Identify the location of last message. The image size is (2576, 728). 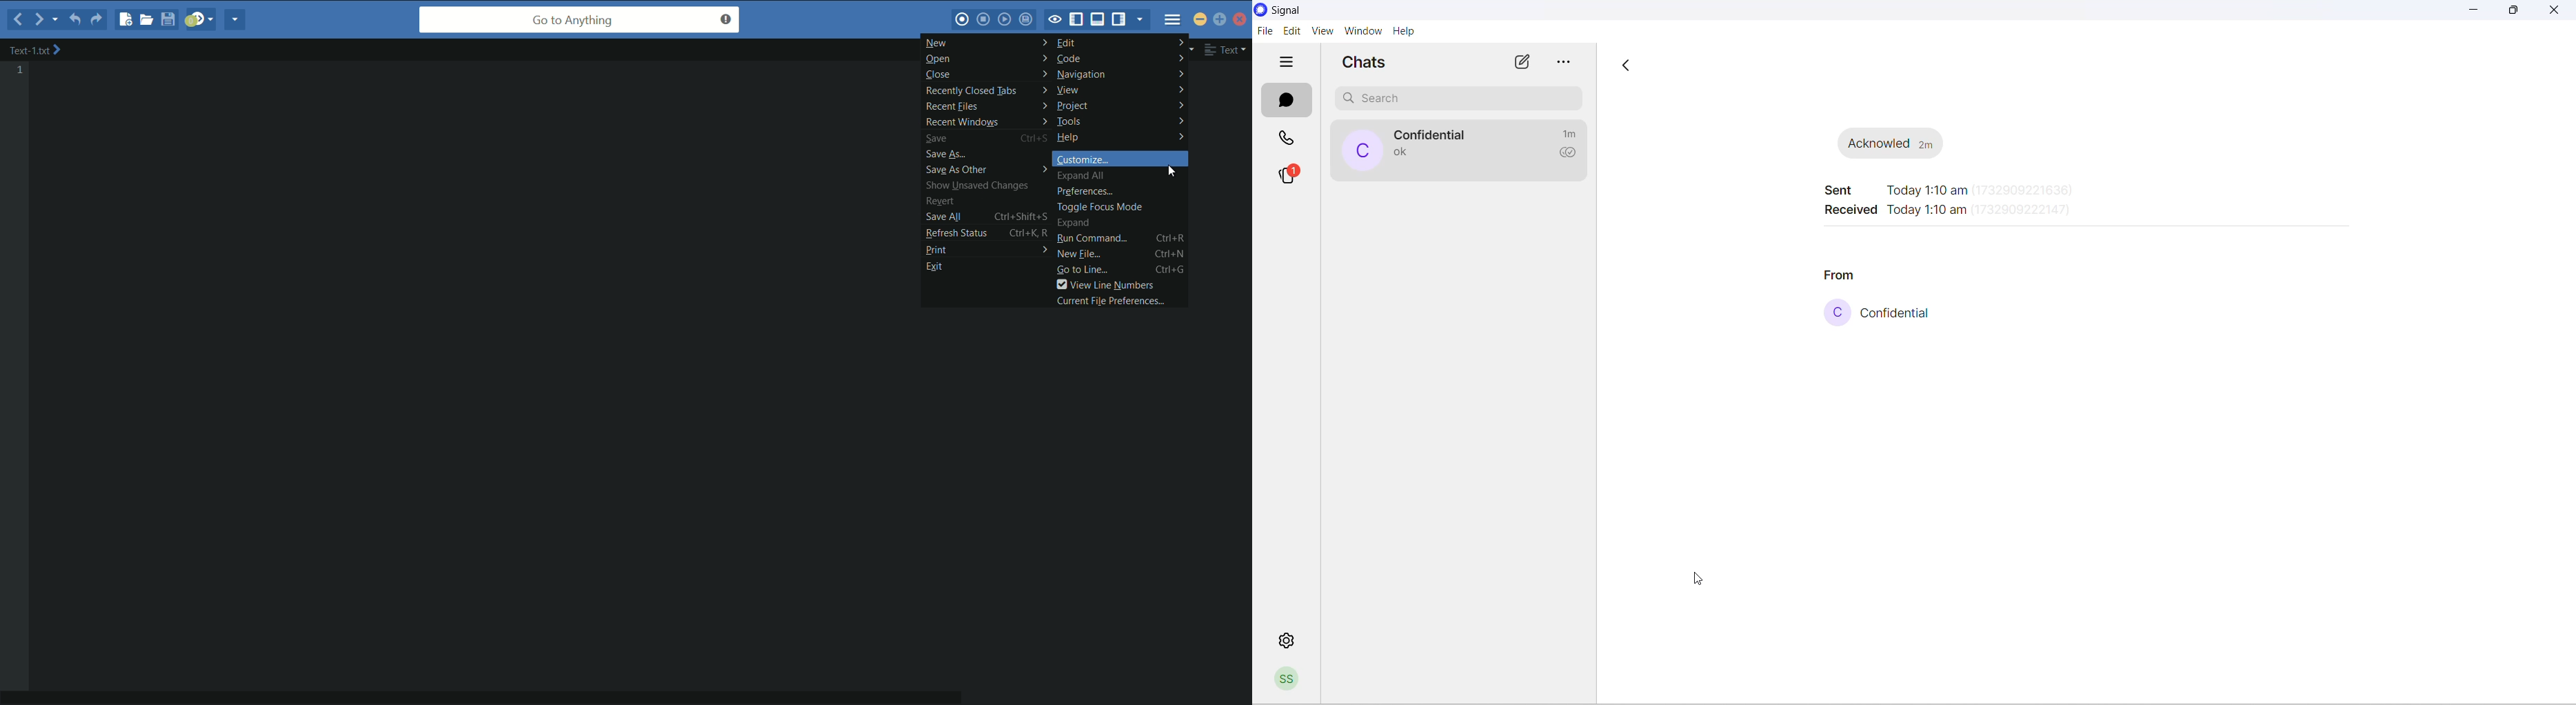
(1404, 152).